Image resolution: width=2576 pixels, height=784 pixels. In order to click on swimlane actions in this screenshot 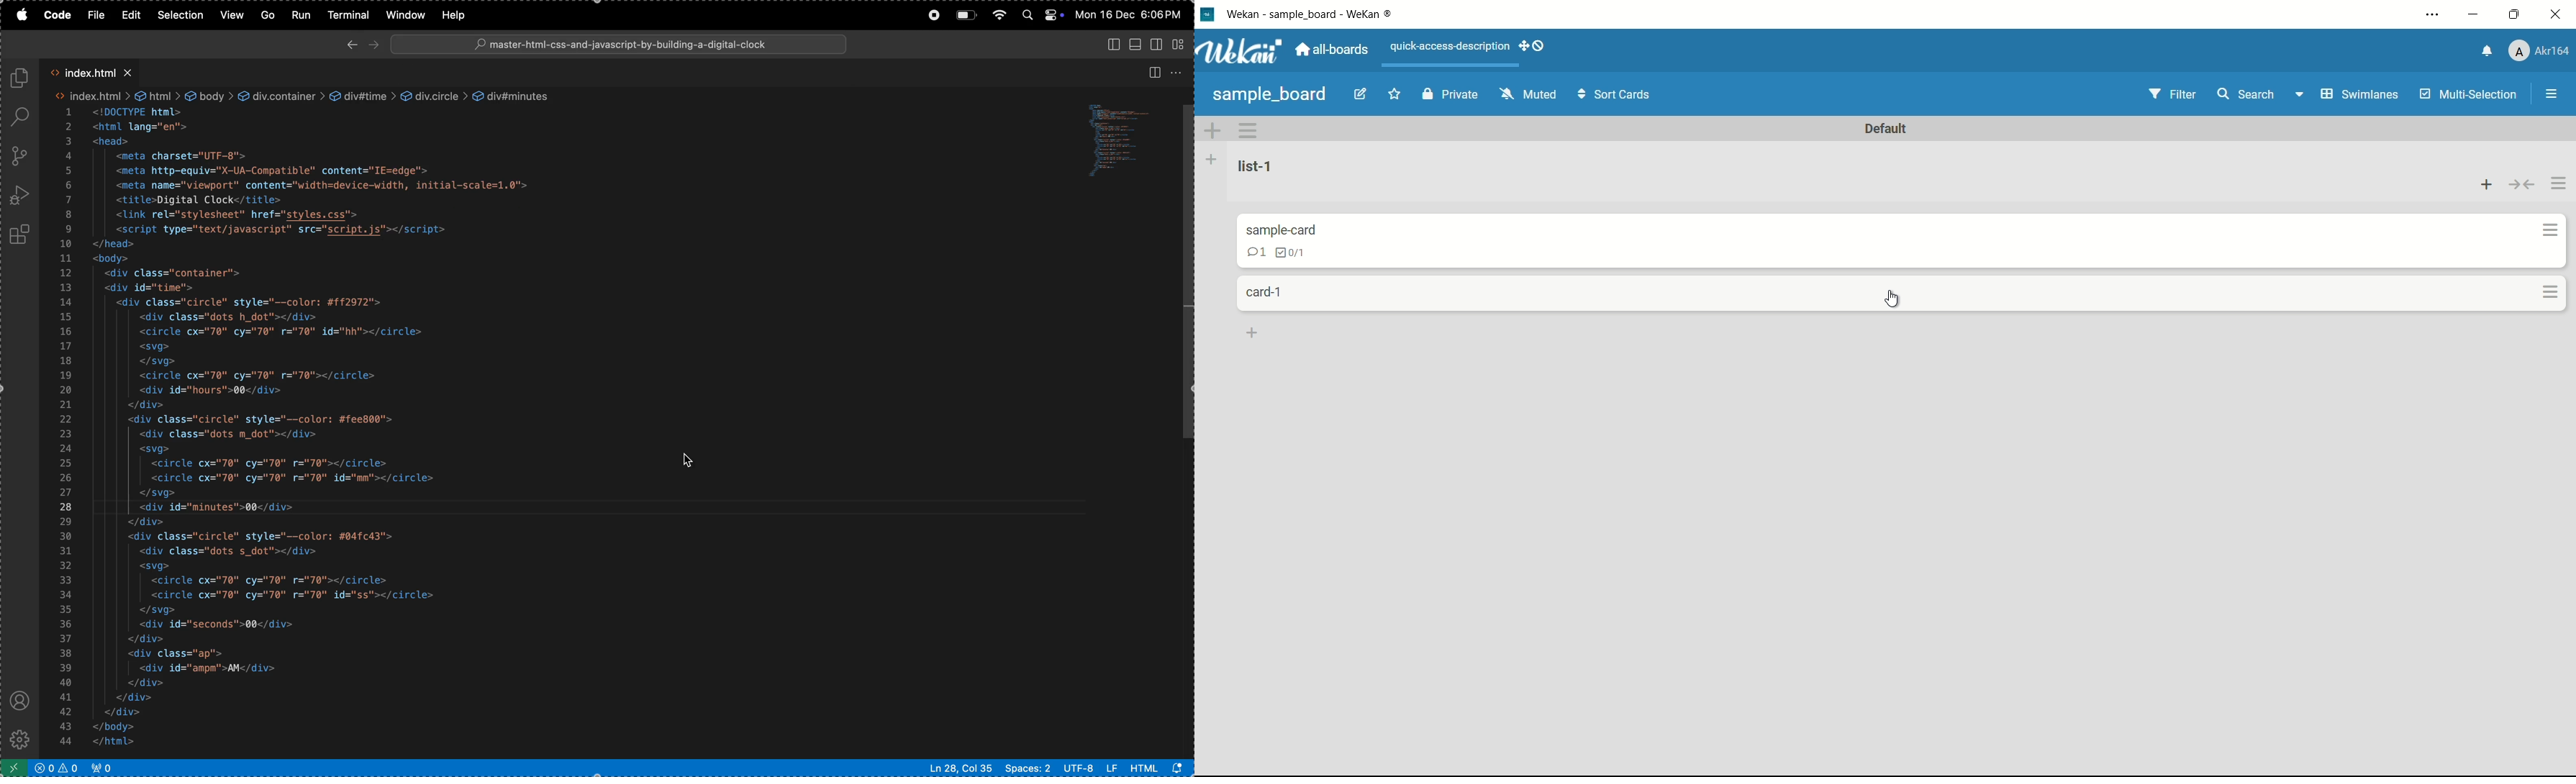, I will do `click(1248, 131)`.